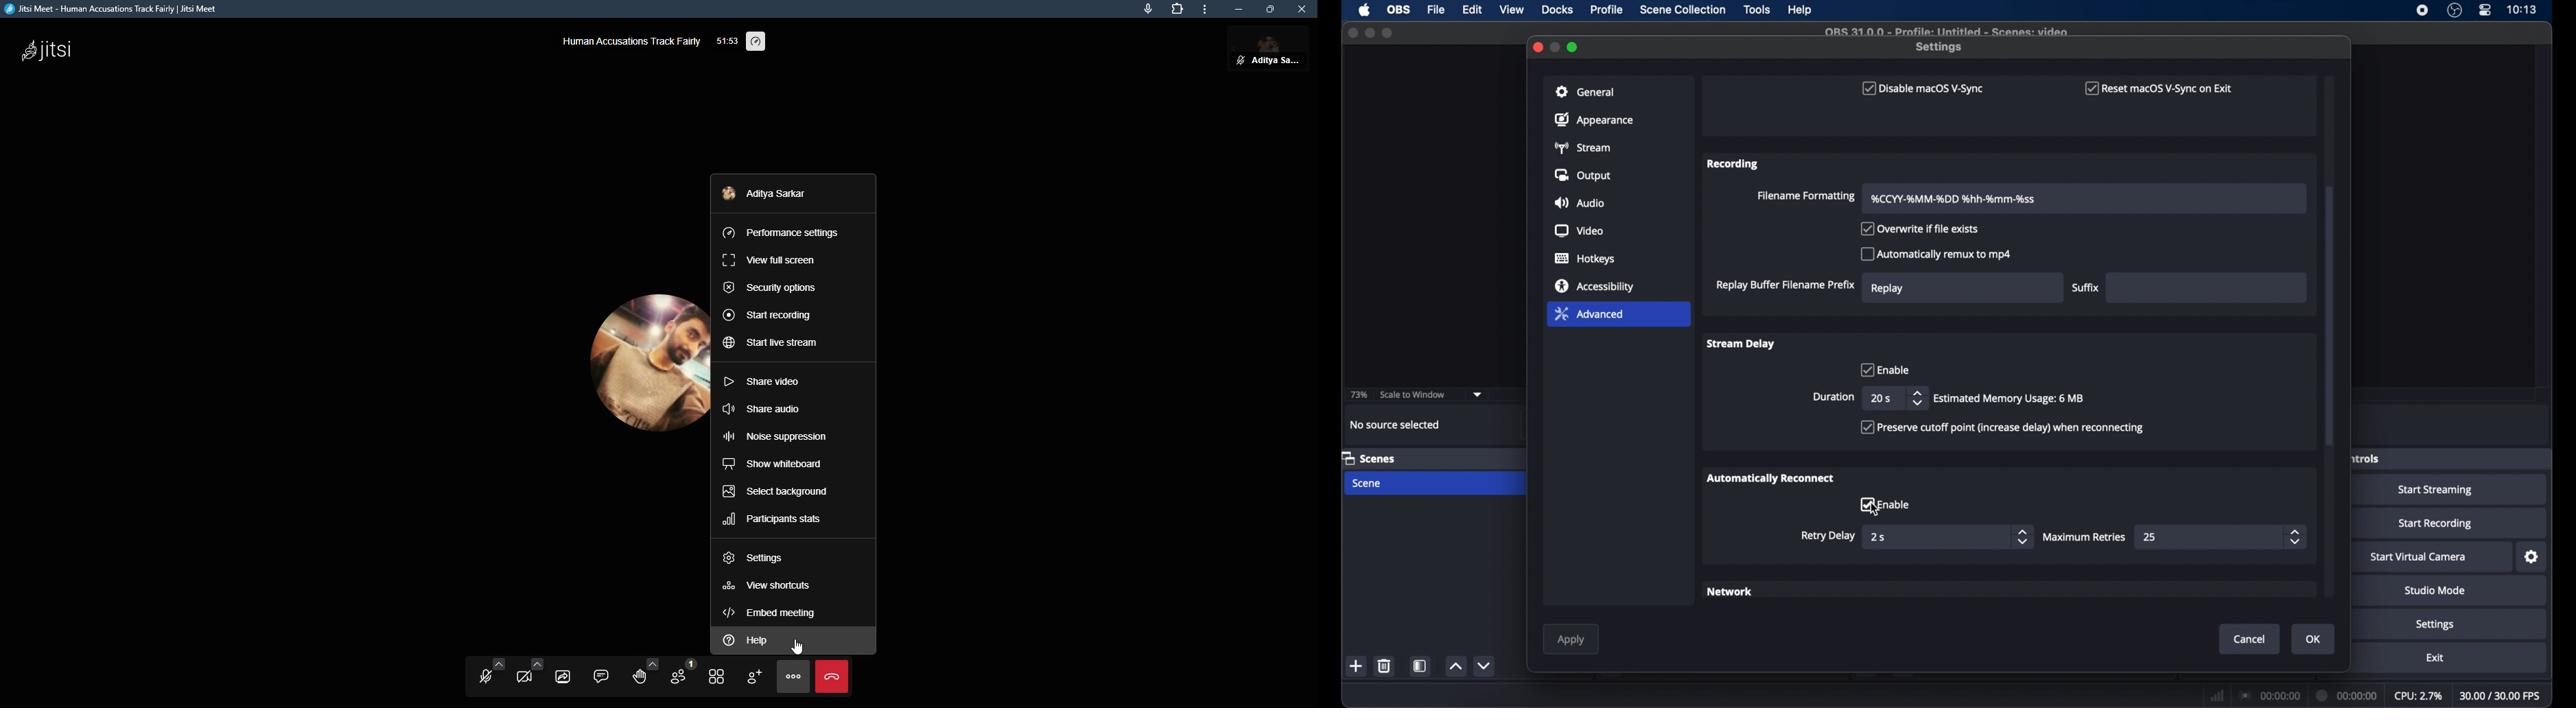 The height and width of the screenshot is (728, 2576). Describe the element at coordinates (2436, 490) in the screenshot. I see `start streaming` at that location.